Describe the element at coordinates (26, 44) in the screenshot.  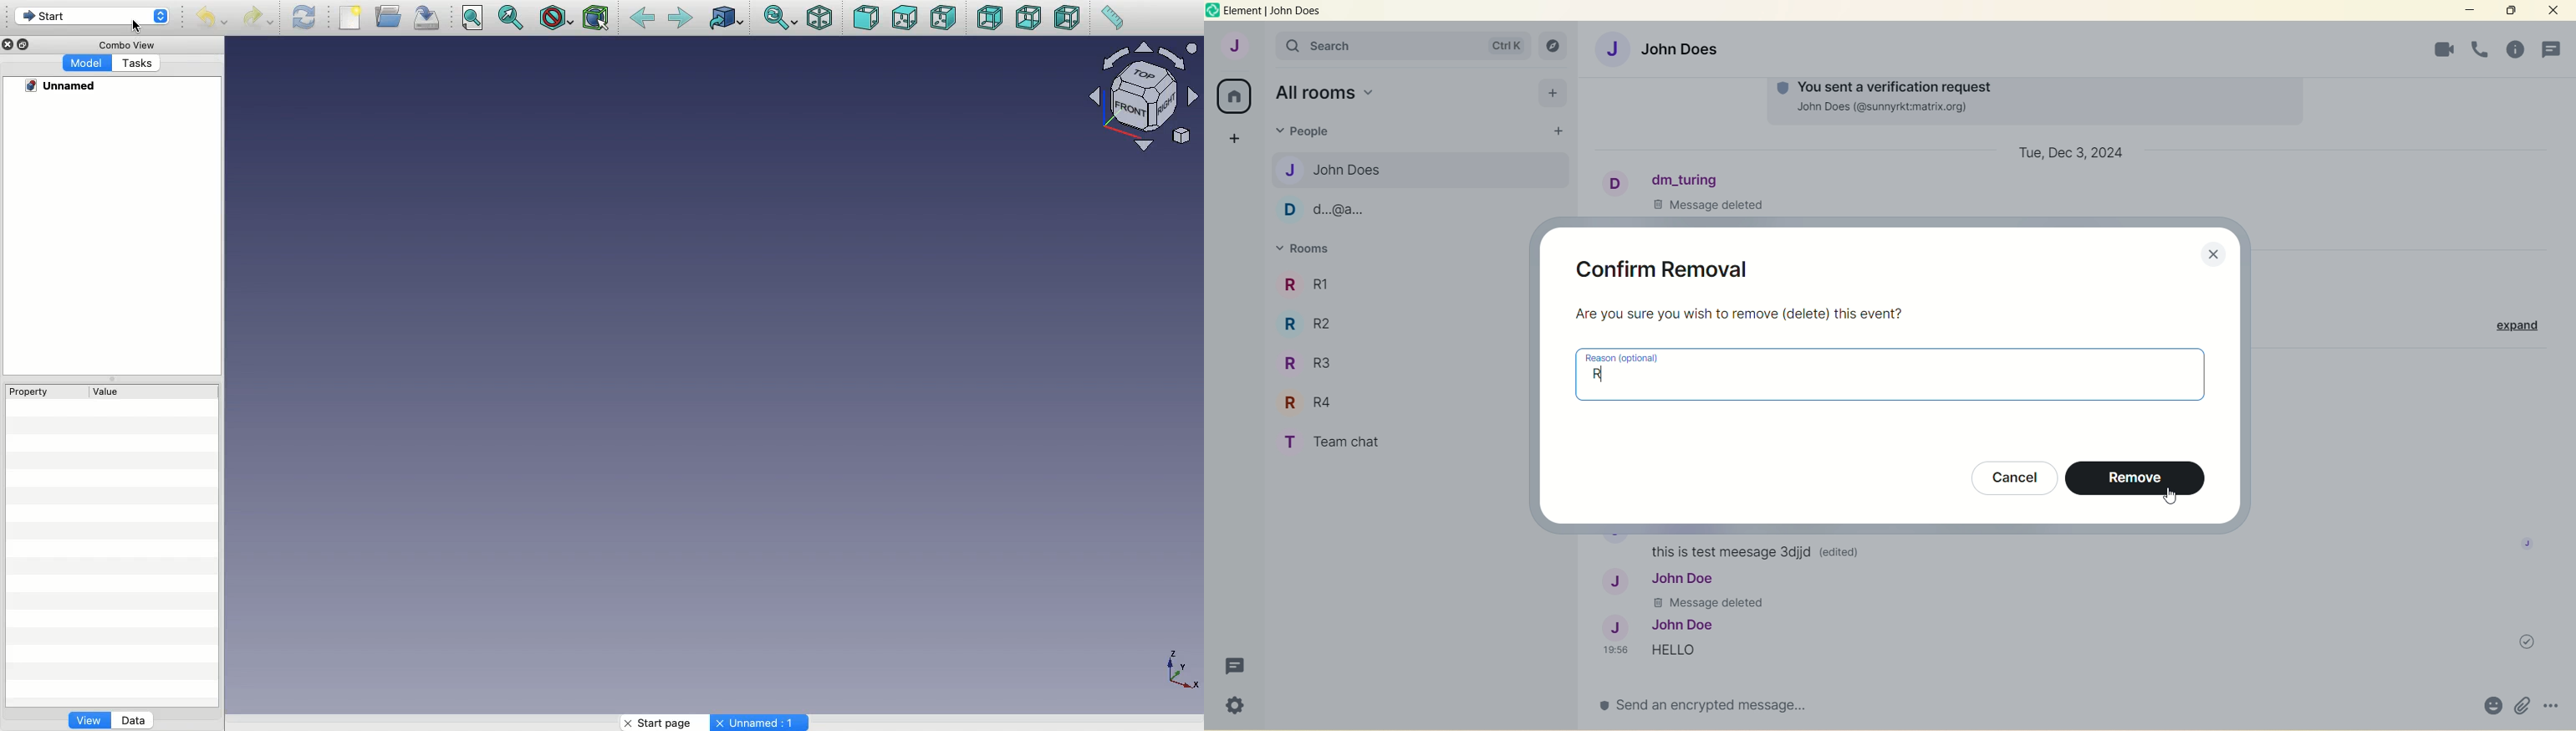
I see `Duplicate` at that location.